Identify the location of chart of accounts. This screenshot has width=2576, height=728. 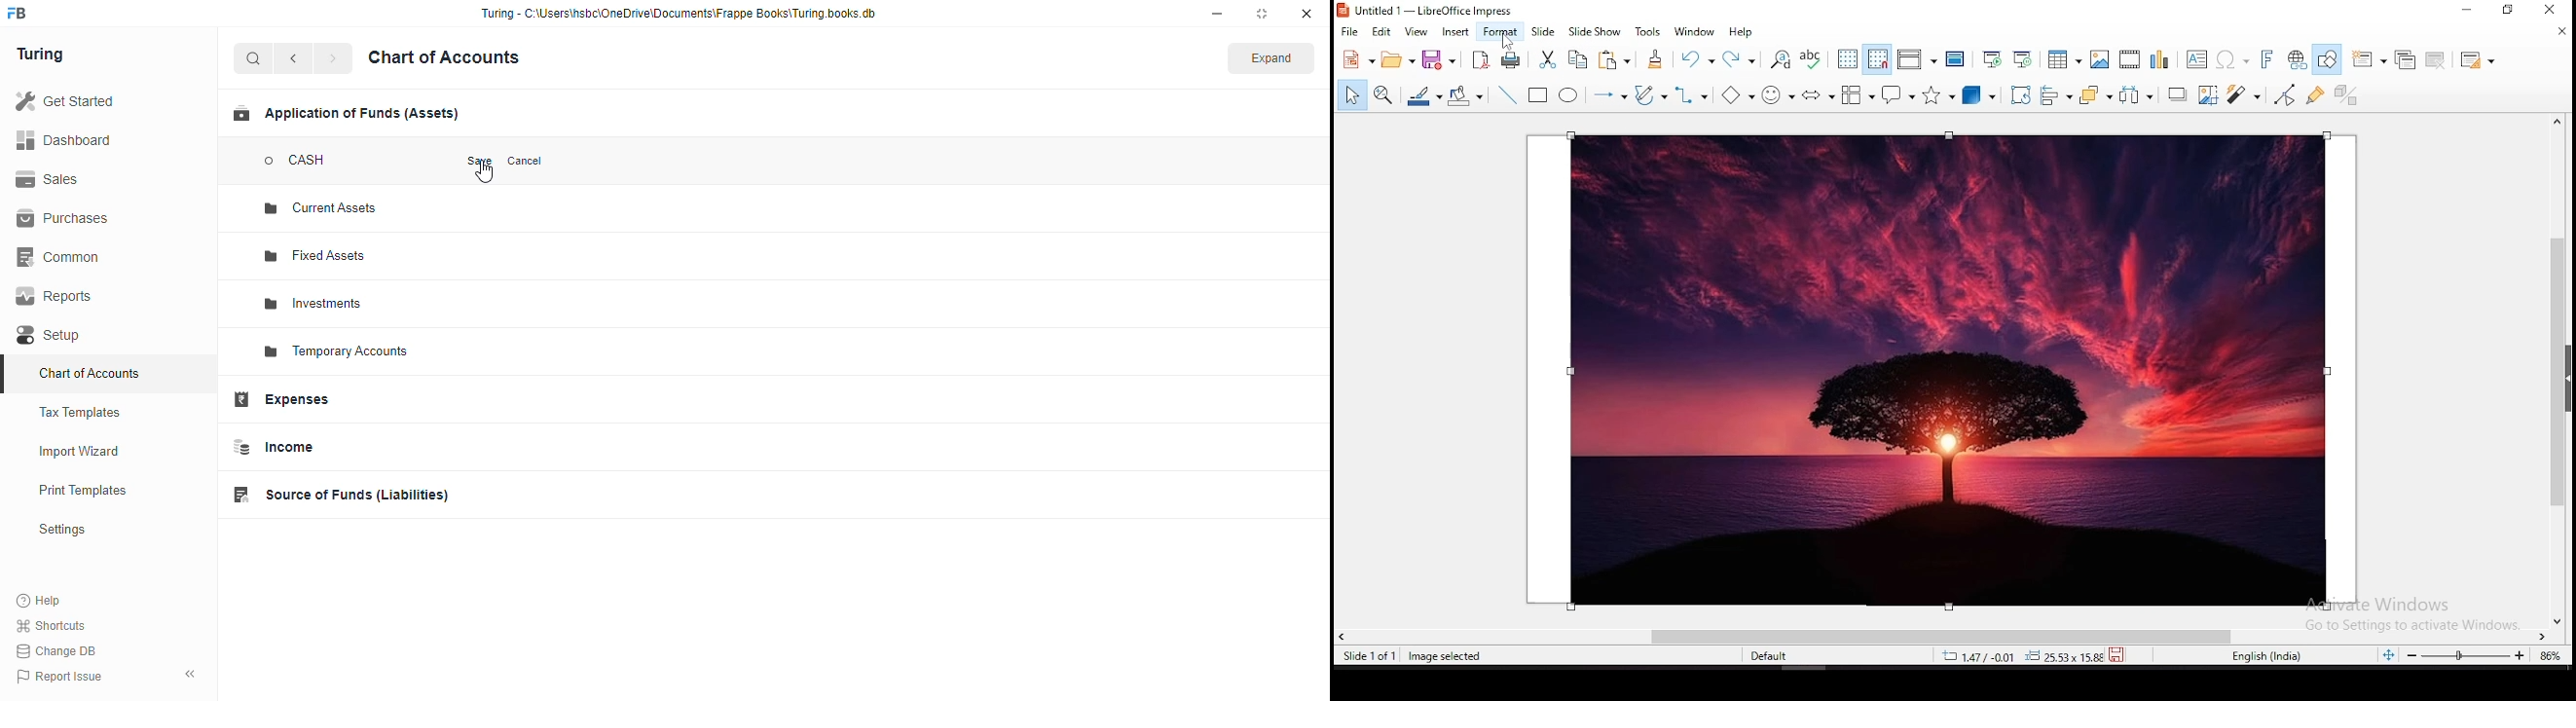
(90, 373).